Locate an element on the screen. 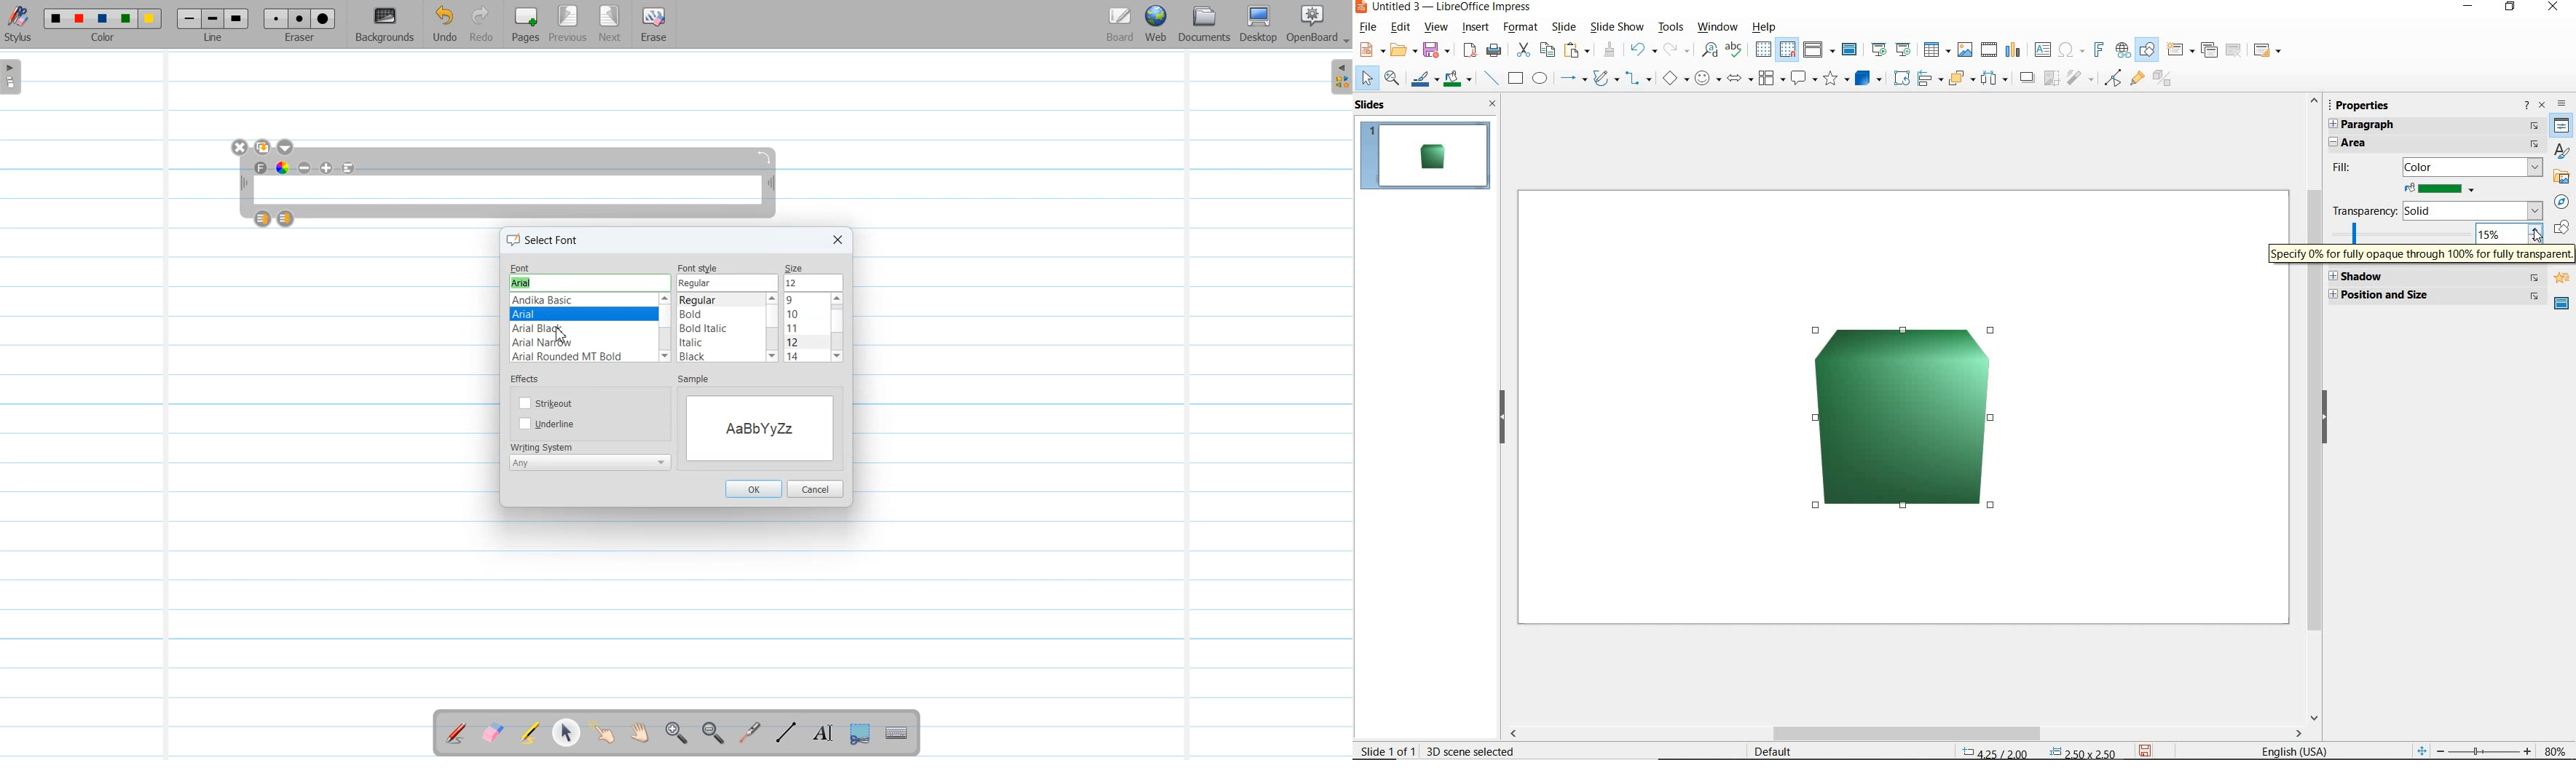 The width and height of the screenshot is (2576, 784). Adjust width of text tool  is located at coordinates (243, 183).